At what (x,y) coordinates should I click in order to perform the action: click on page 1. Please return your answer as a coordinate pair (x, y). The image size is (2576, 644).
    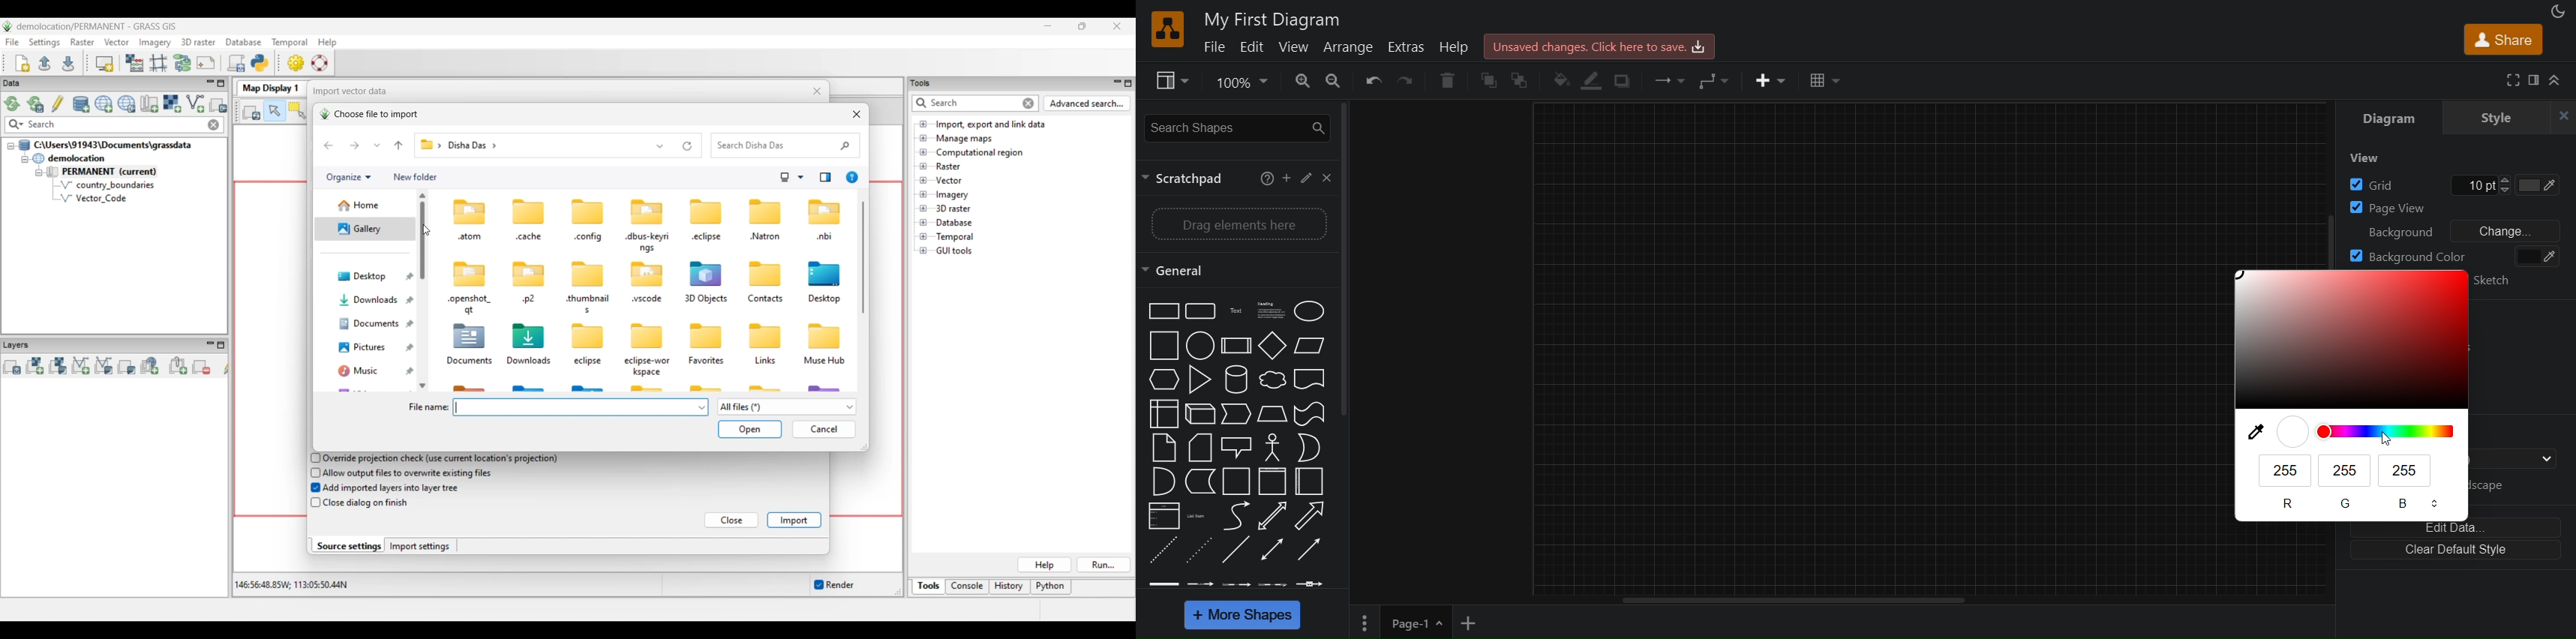
    Looking at the image, I should click on (1399, 622).